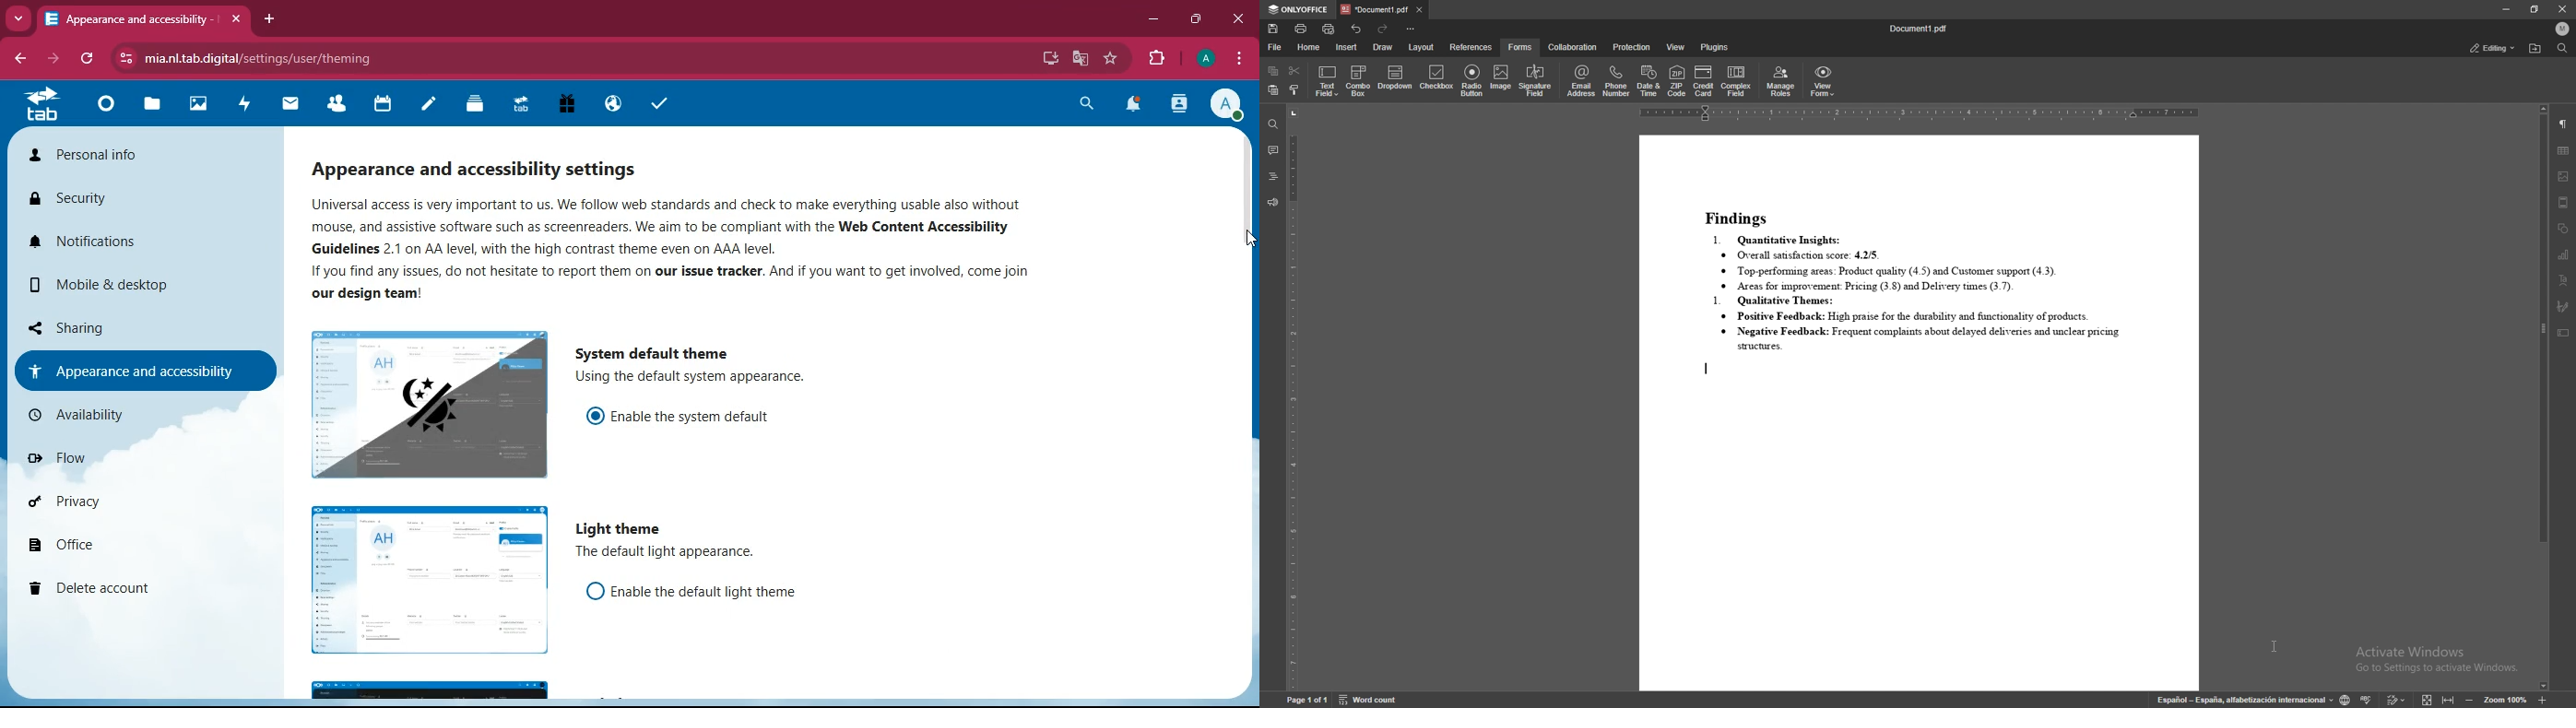 The image size is (2576, 728). I want to click on maximize, so click(1199, 18).